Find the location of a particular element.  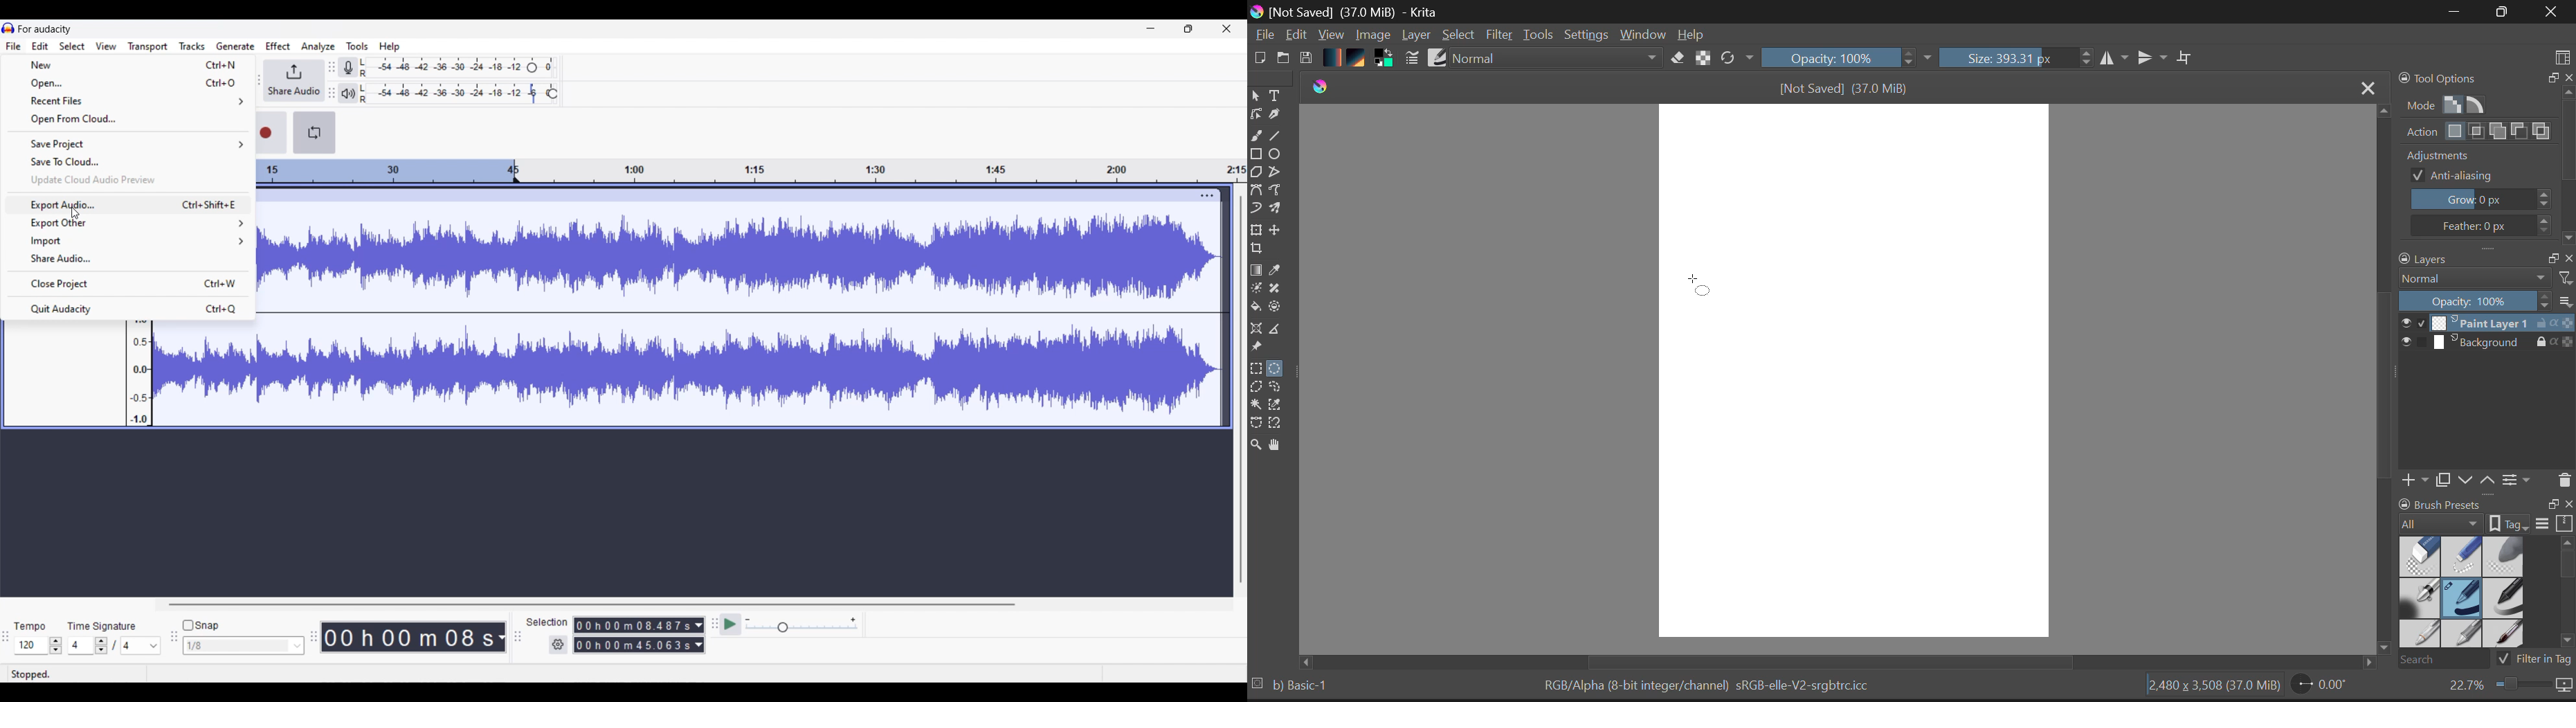

Scale to measure length of track is located at coordinates (752, 170).